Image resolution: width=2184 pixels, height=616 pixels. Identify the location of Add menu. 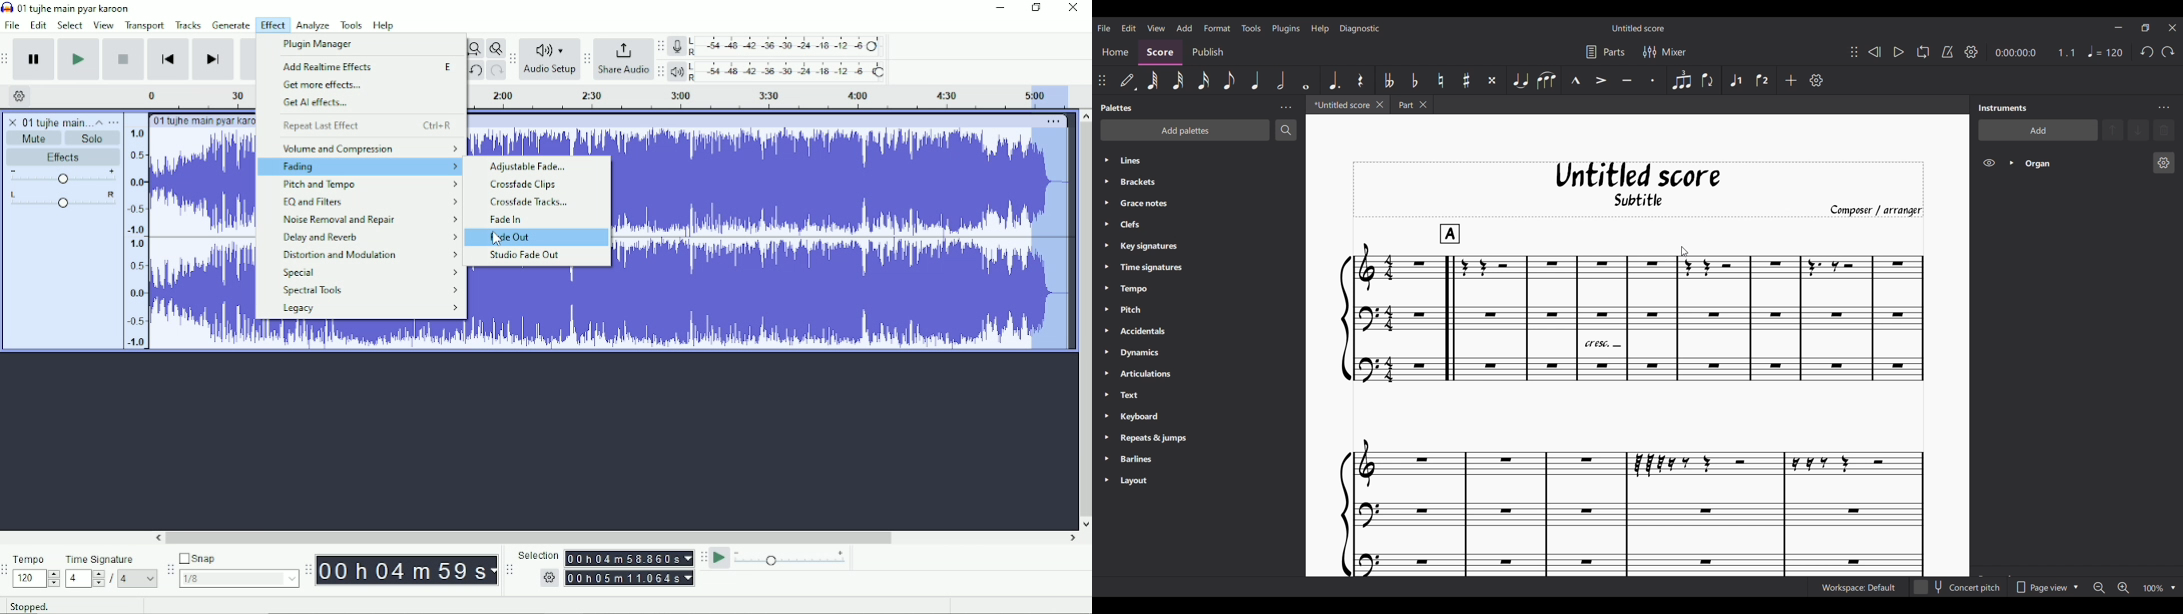
(1184, 27).